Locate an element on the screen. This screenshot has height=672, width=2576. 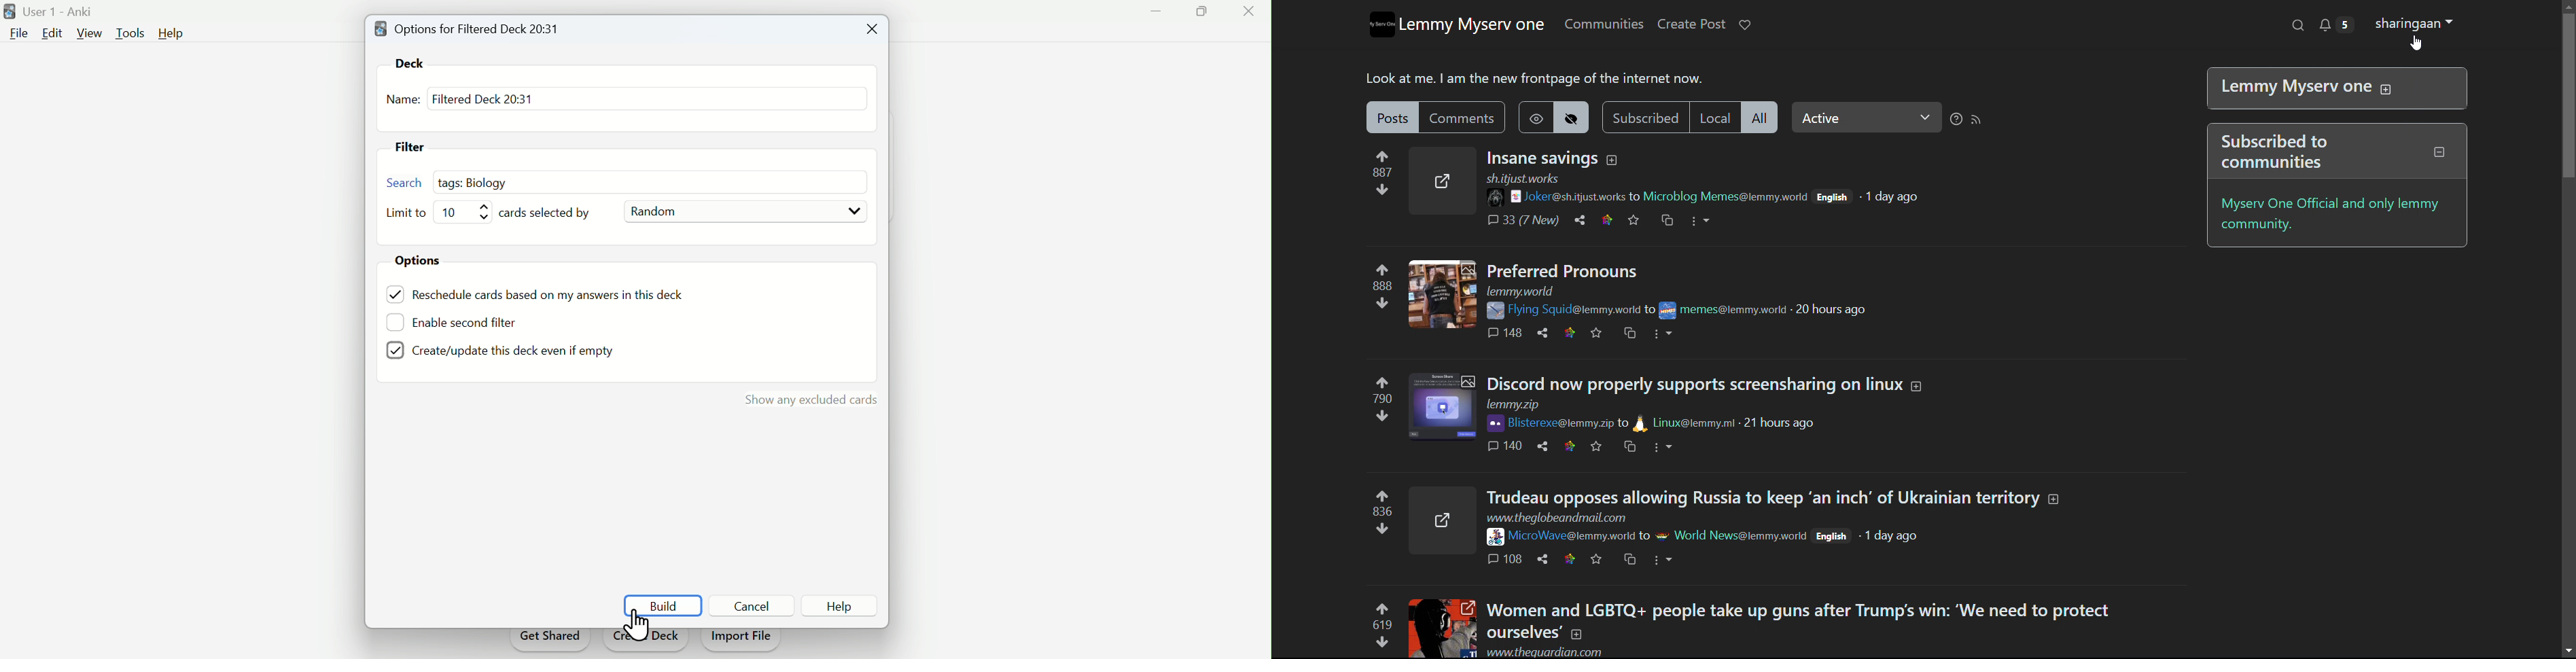
Help is located at coordinates (175, 34).